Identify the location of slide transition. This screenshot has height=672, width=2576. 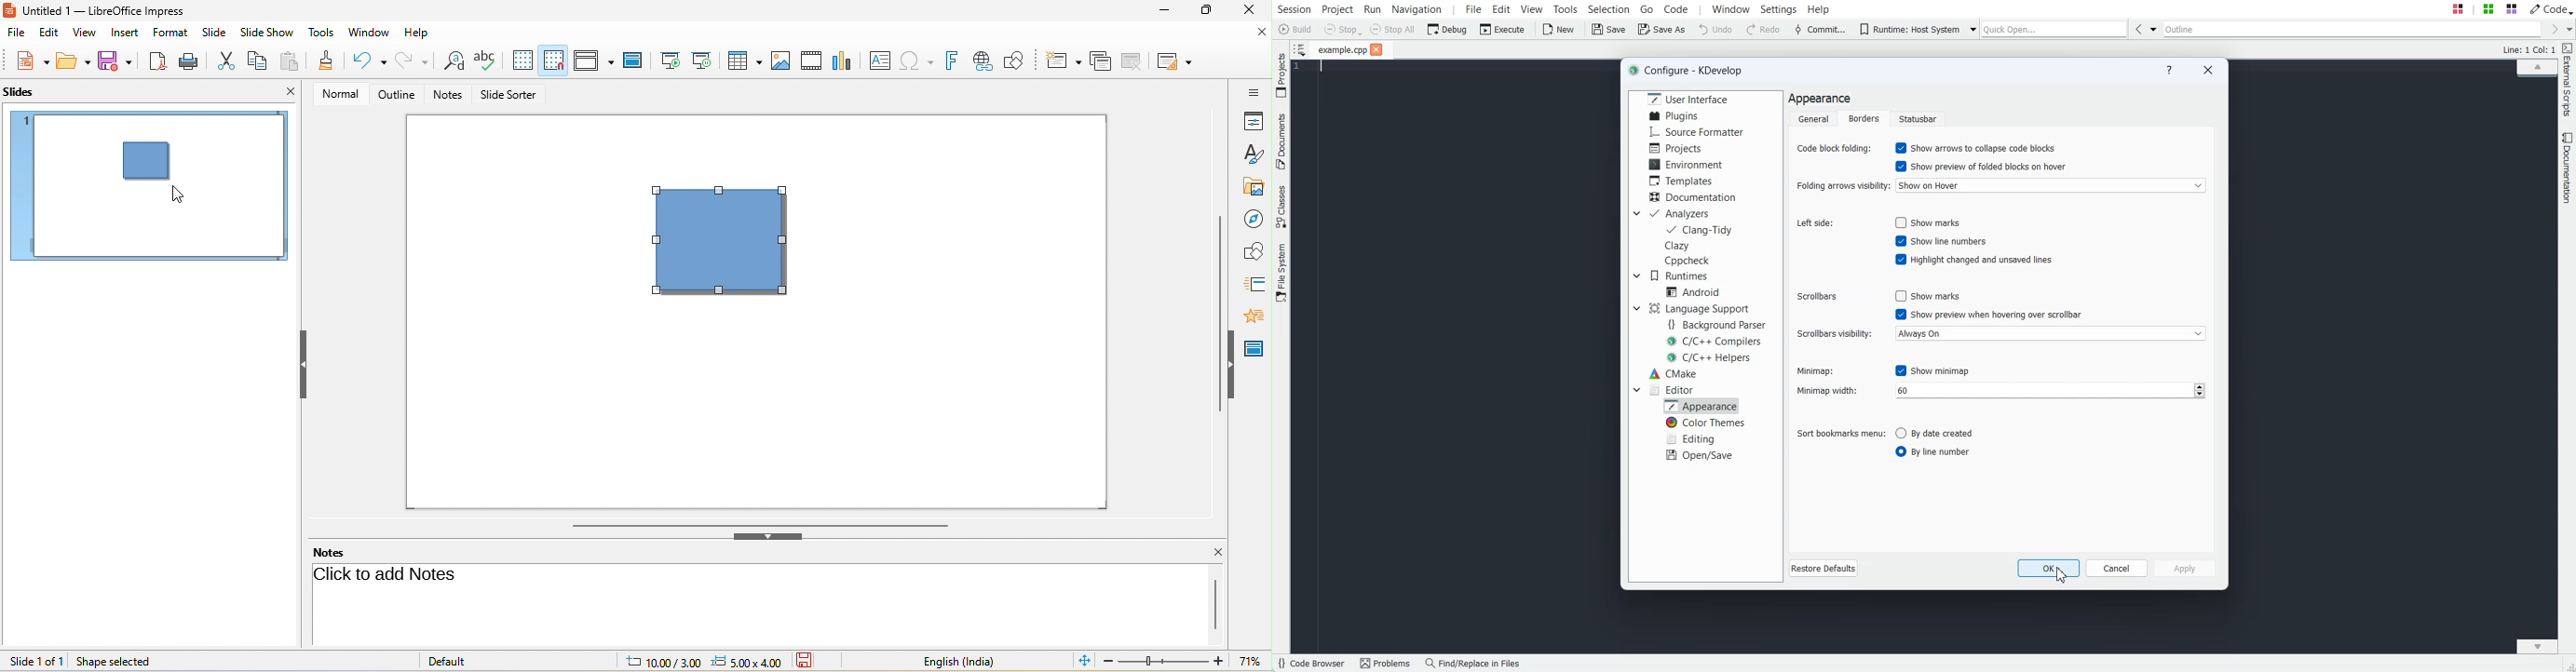
(1254, 282).